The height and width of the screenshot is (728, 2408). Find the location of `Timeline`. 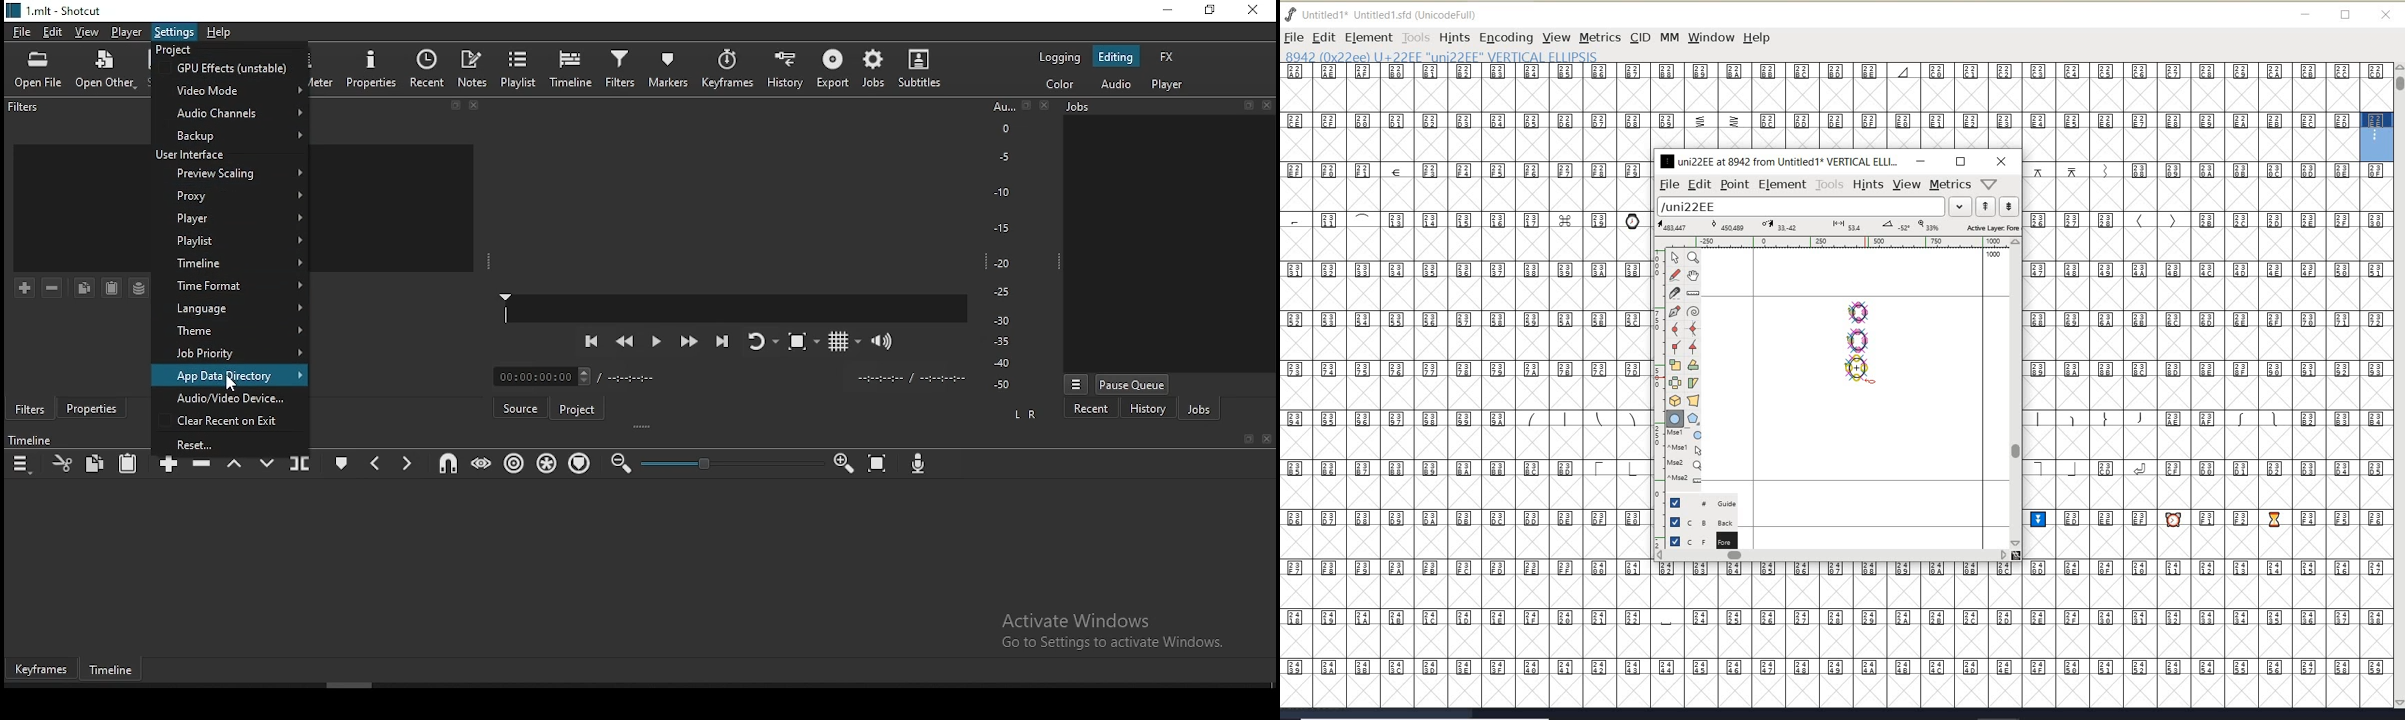

Timeline is located at coordinates (32, 440).